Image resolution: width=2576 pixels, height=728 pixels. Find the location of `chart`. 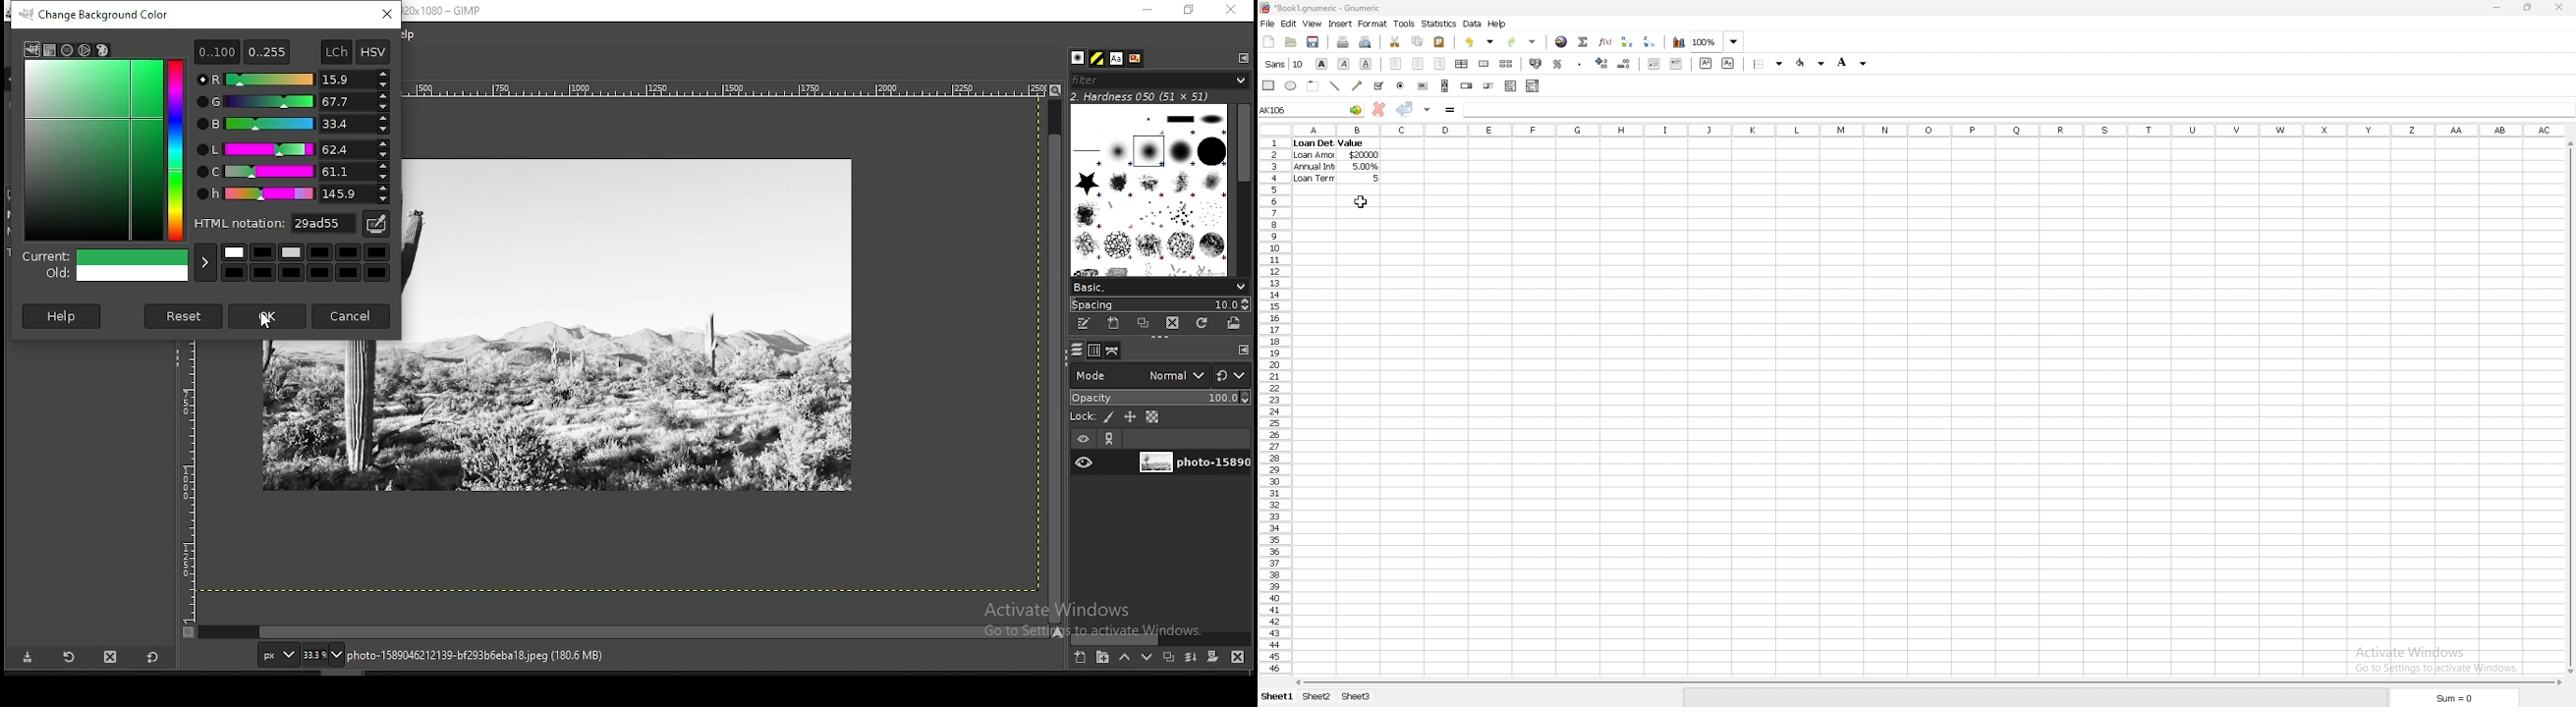

chart is located at coordinates (1680, 43).